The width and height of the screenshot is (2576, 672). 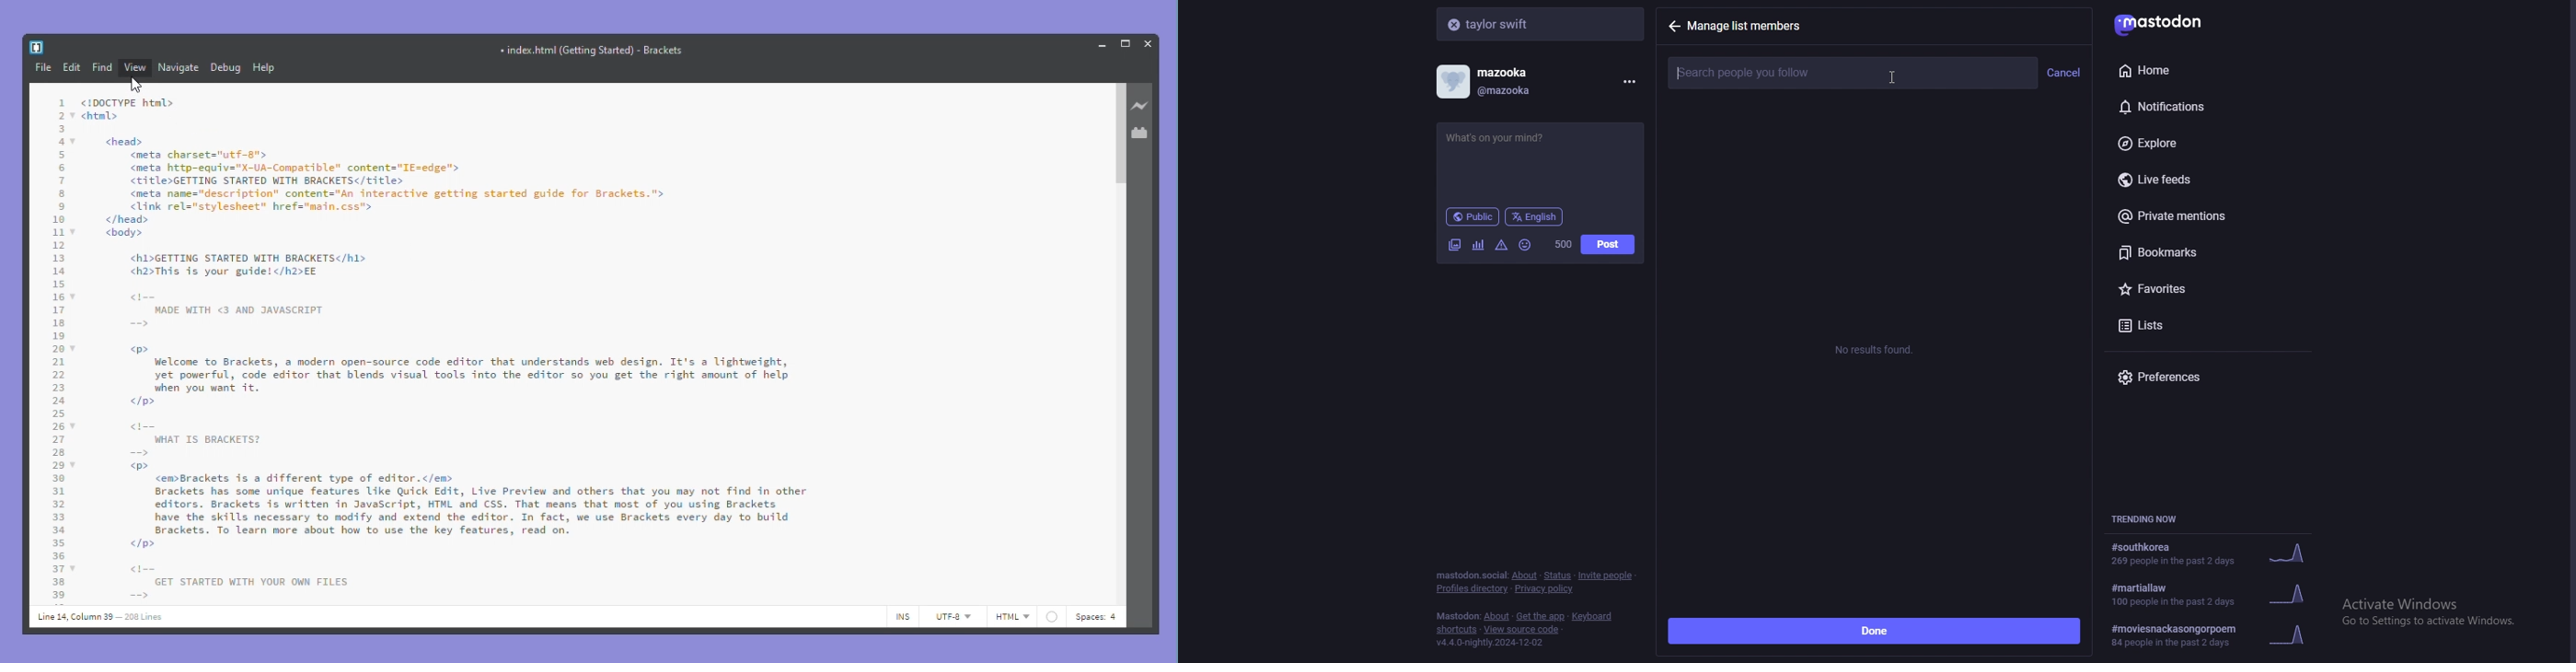 I want to click on 16, so click(x=59, y=297).